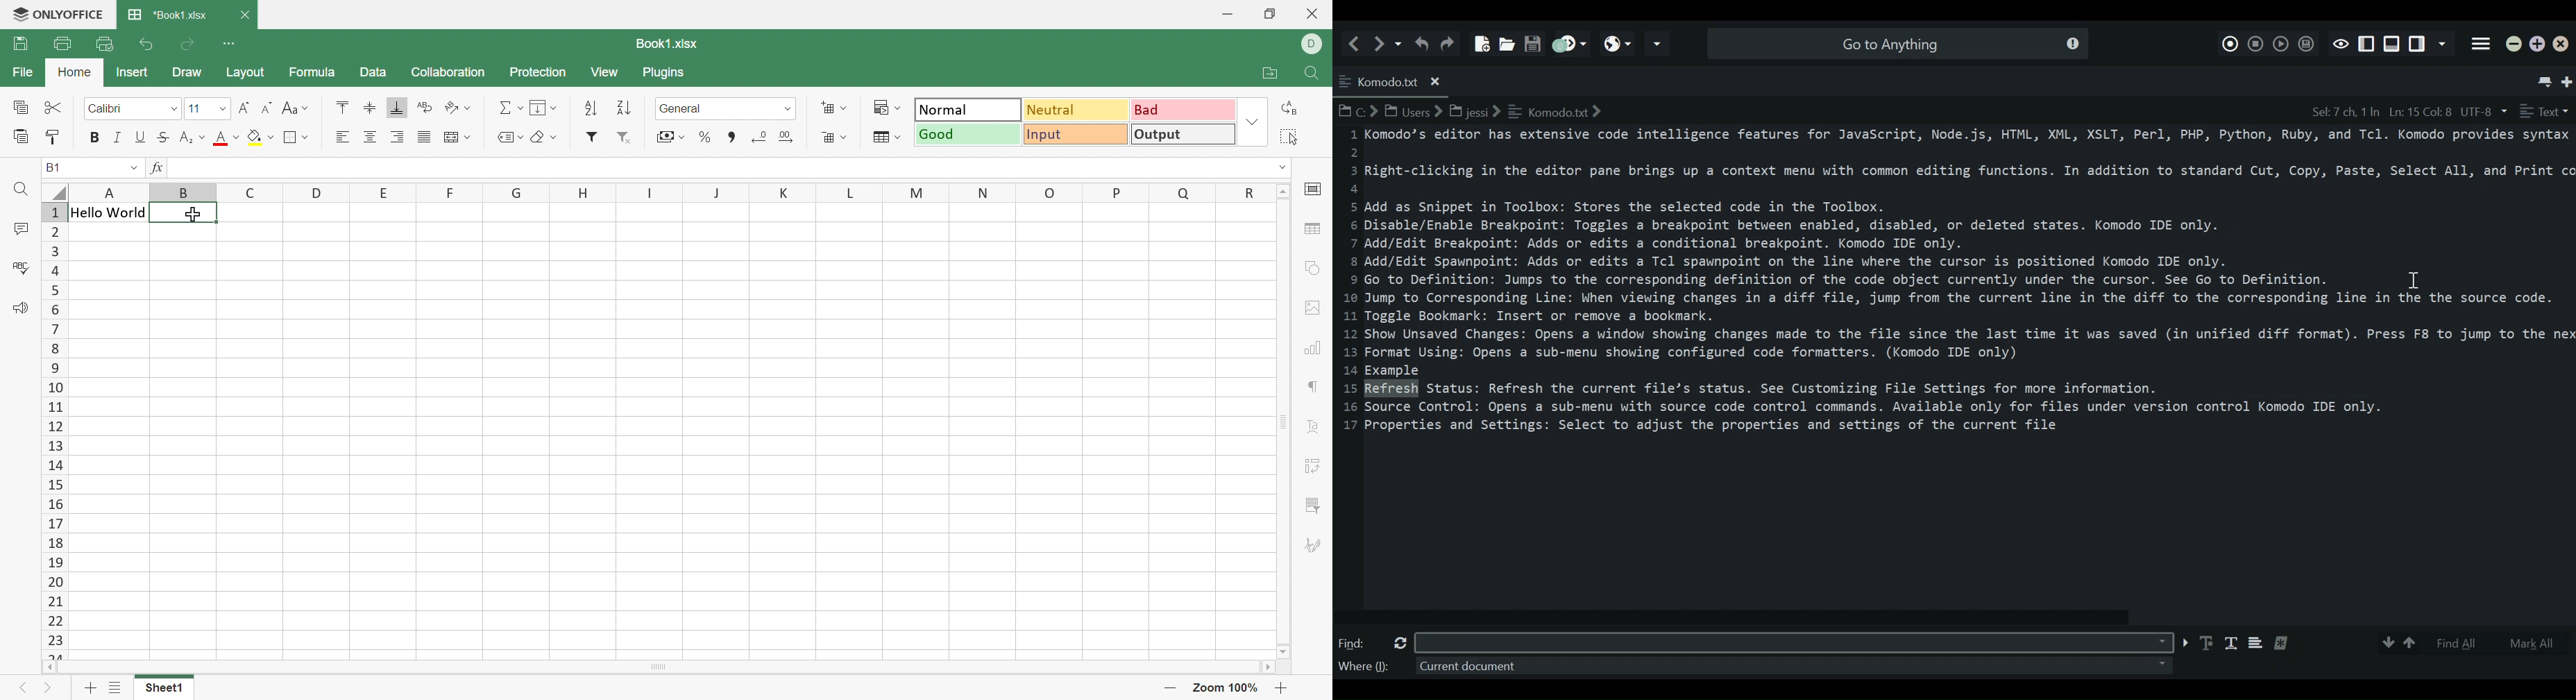 The height and width of the screenshot is (700, 2576). What do you see at coordinates (670, 192) in the screenshot?
I see `Column names` at bounding box center [670, 192].